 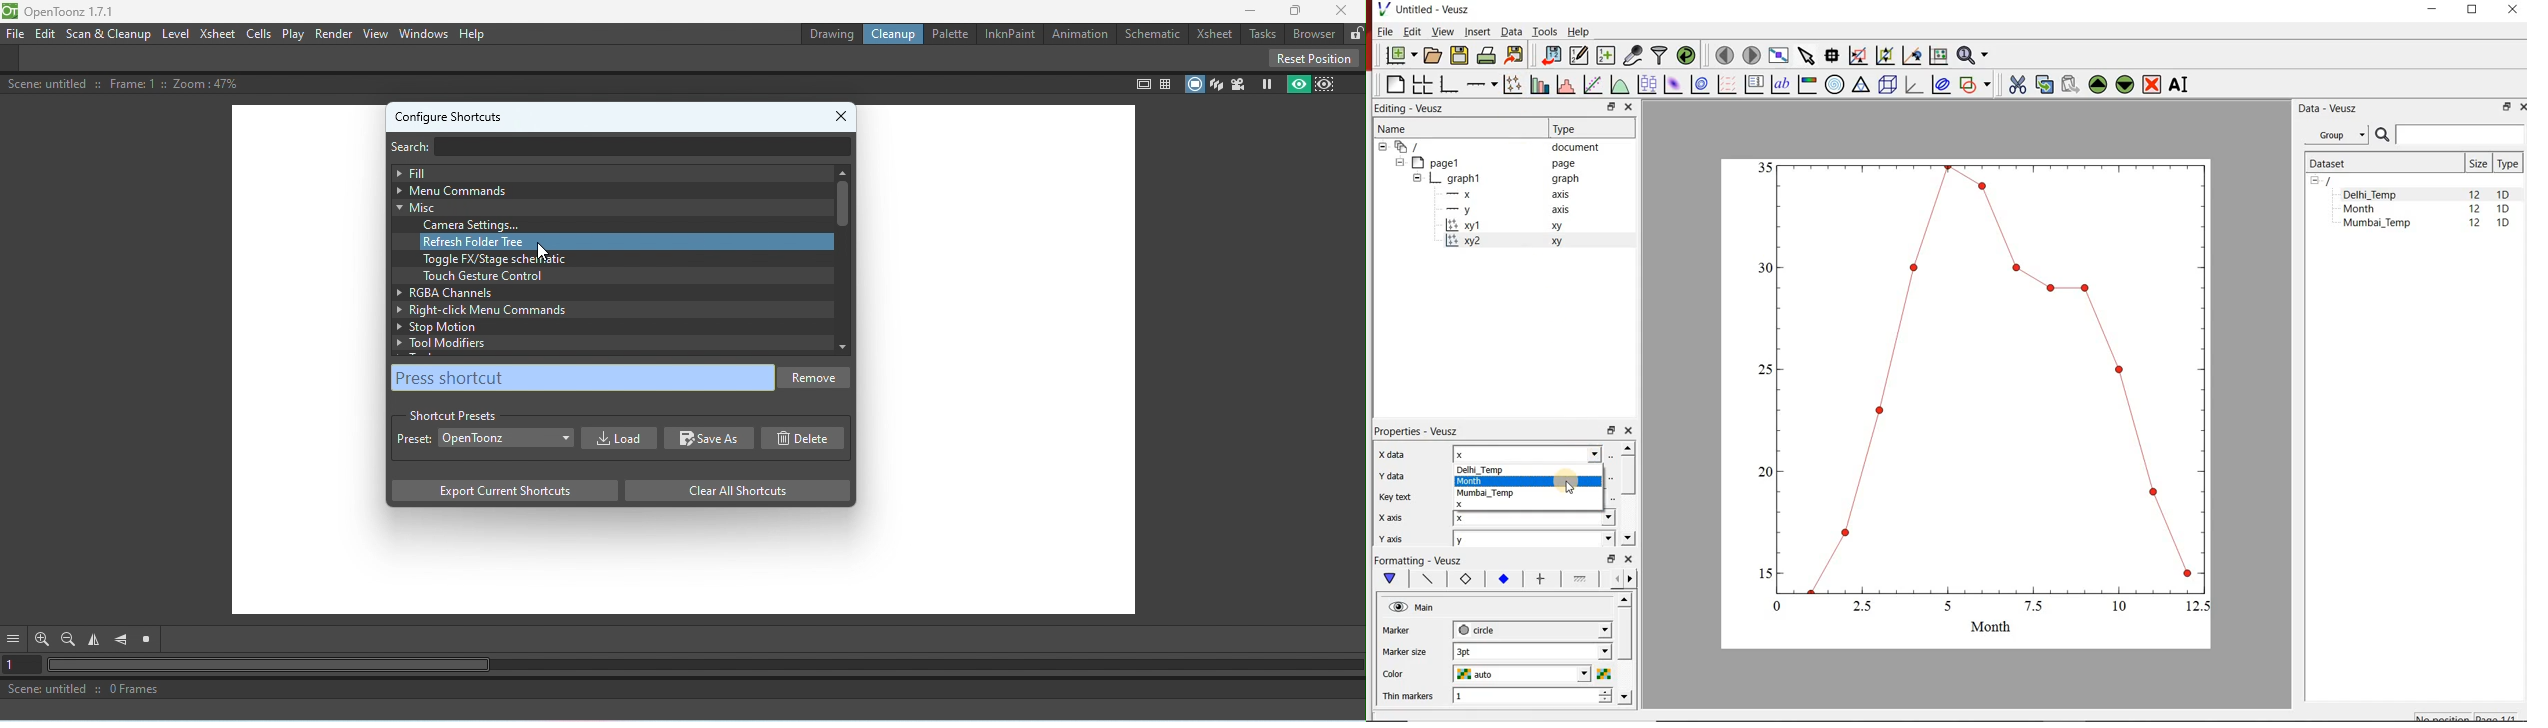 What do you see at coordinates (1394, 128) in the screenshot?
I see `Name` at bounding box center [1394, 128].